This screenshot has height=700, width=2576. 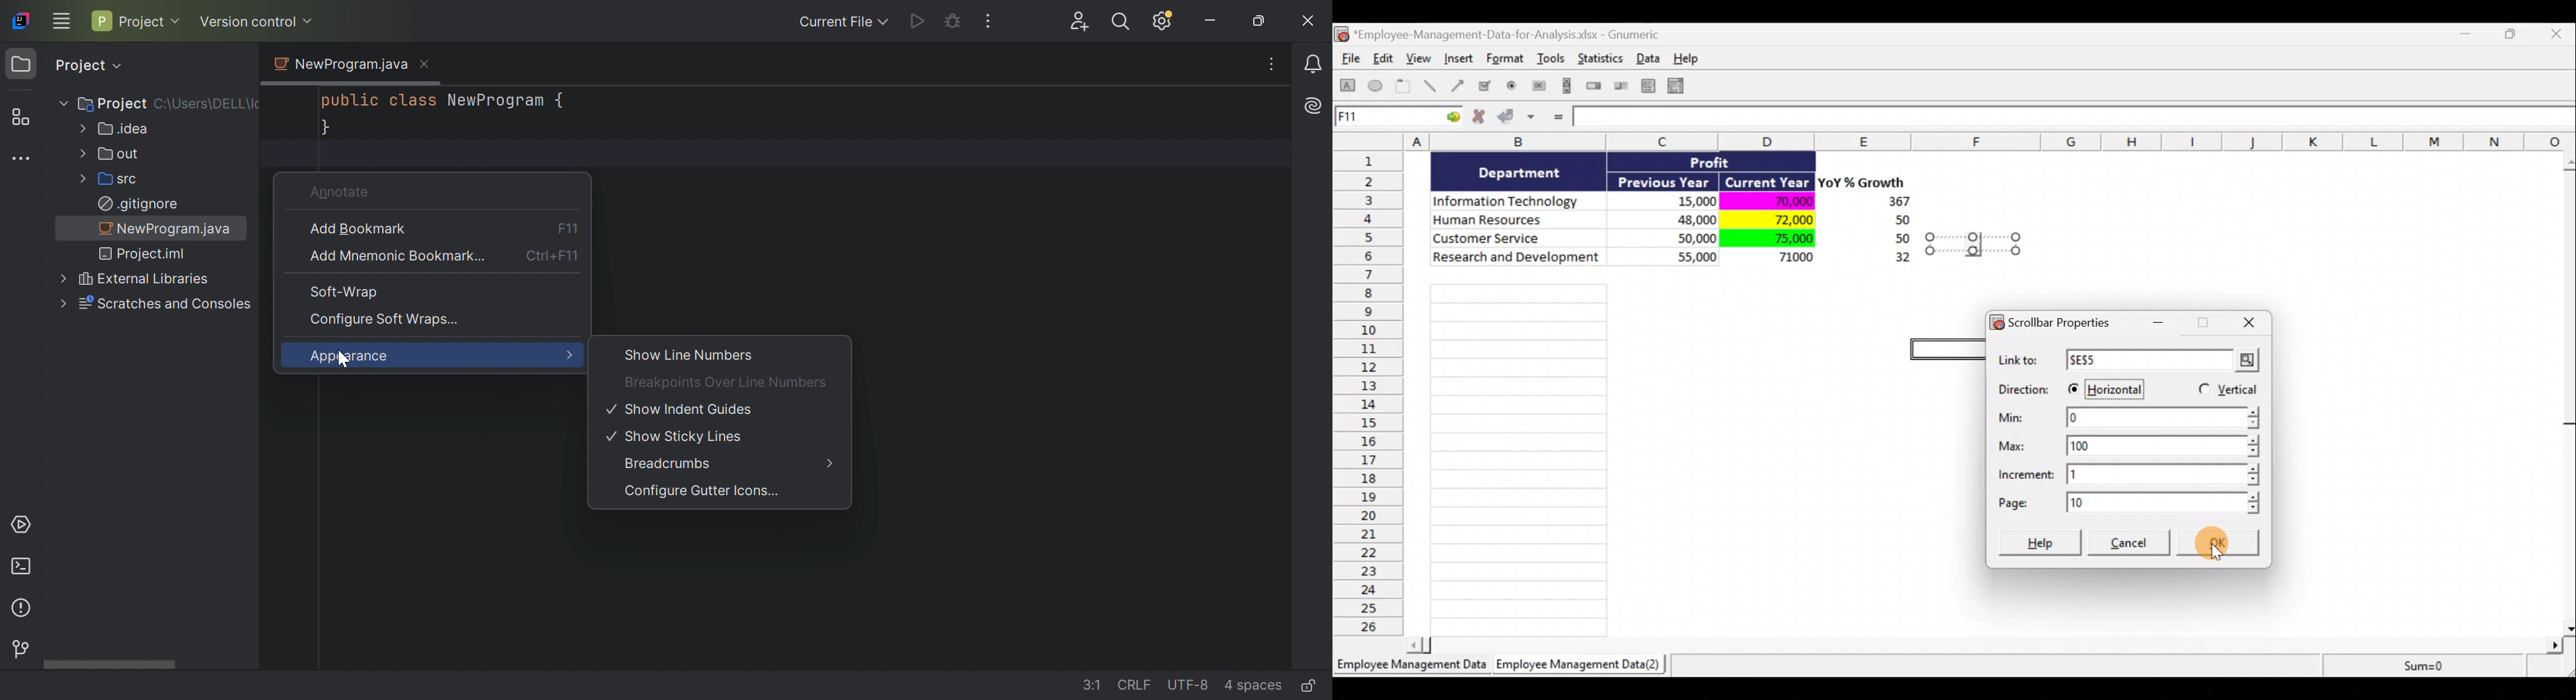 What do you see at coordinates (1211, 22) in the screenshot?
I see `Minimize` at bounding box center [1211, 22].